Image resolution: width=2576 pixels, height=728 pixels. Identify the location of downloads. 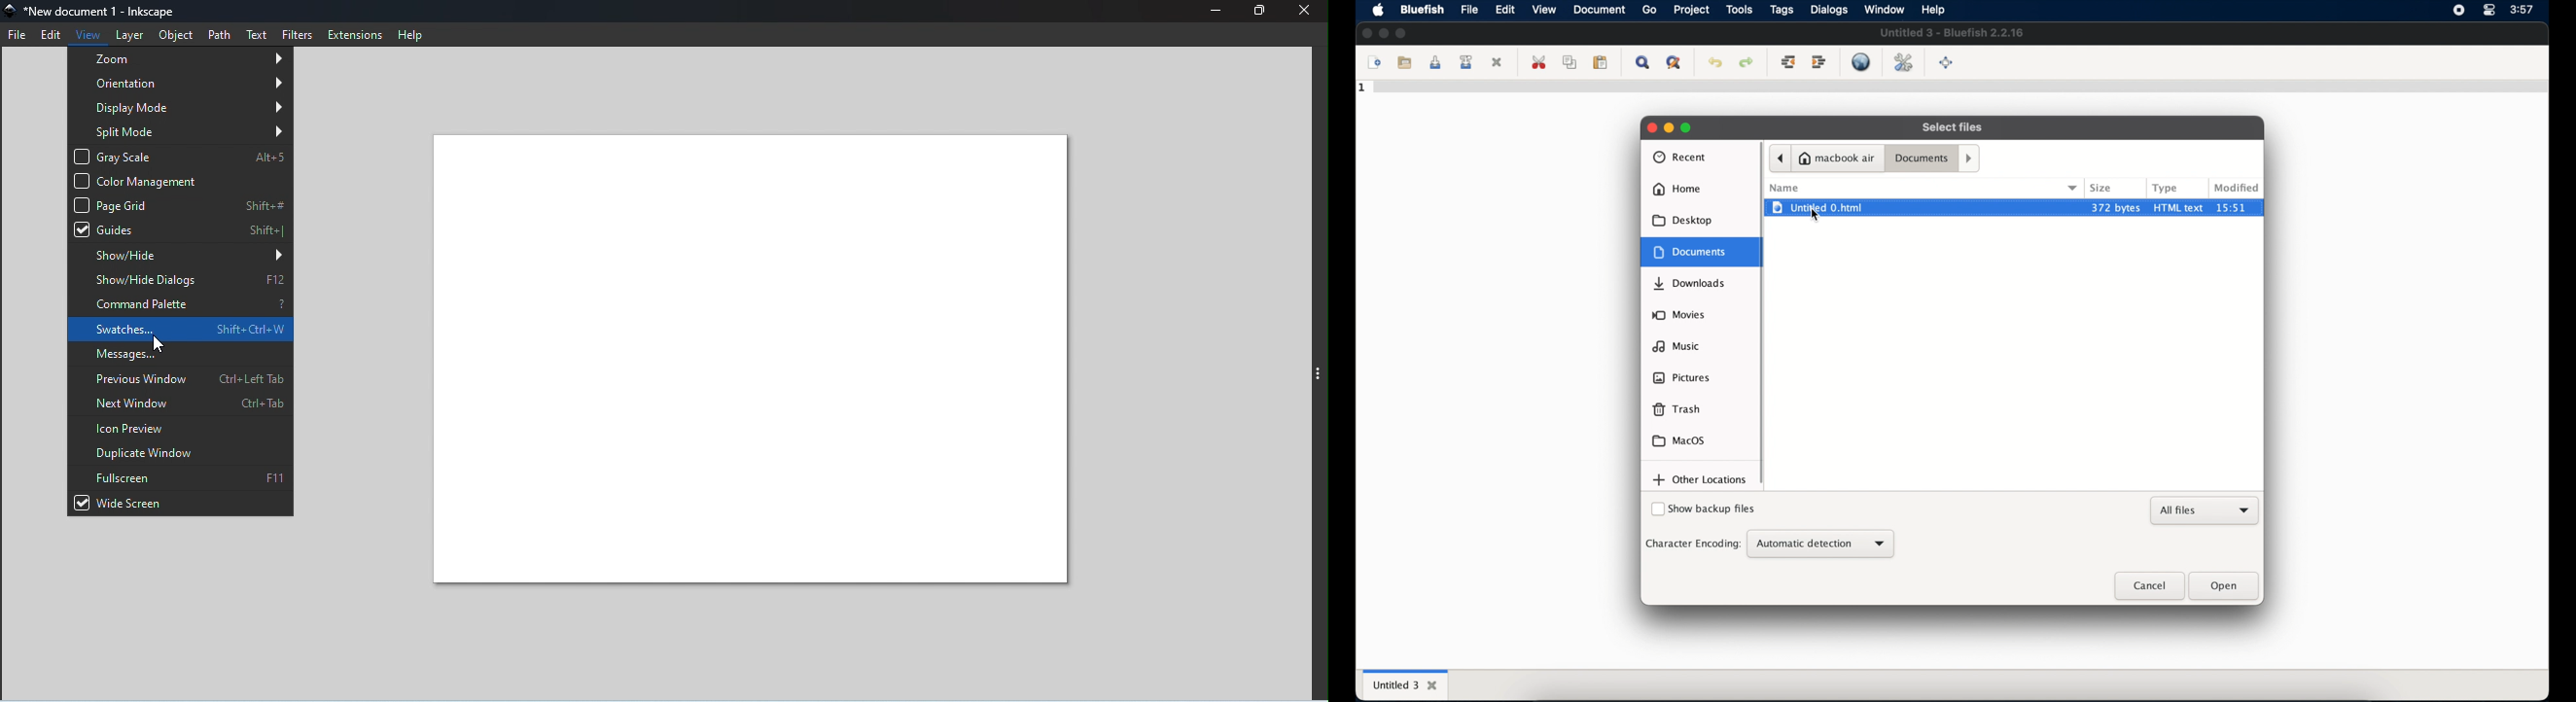
(1691, 284).